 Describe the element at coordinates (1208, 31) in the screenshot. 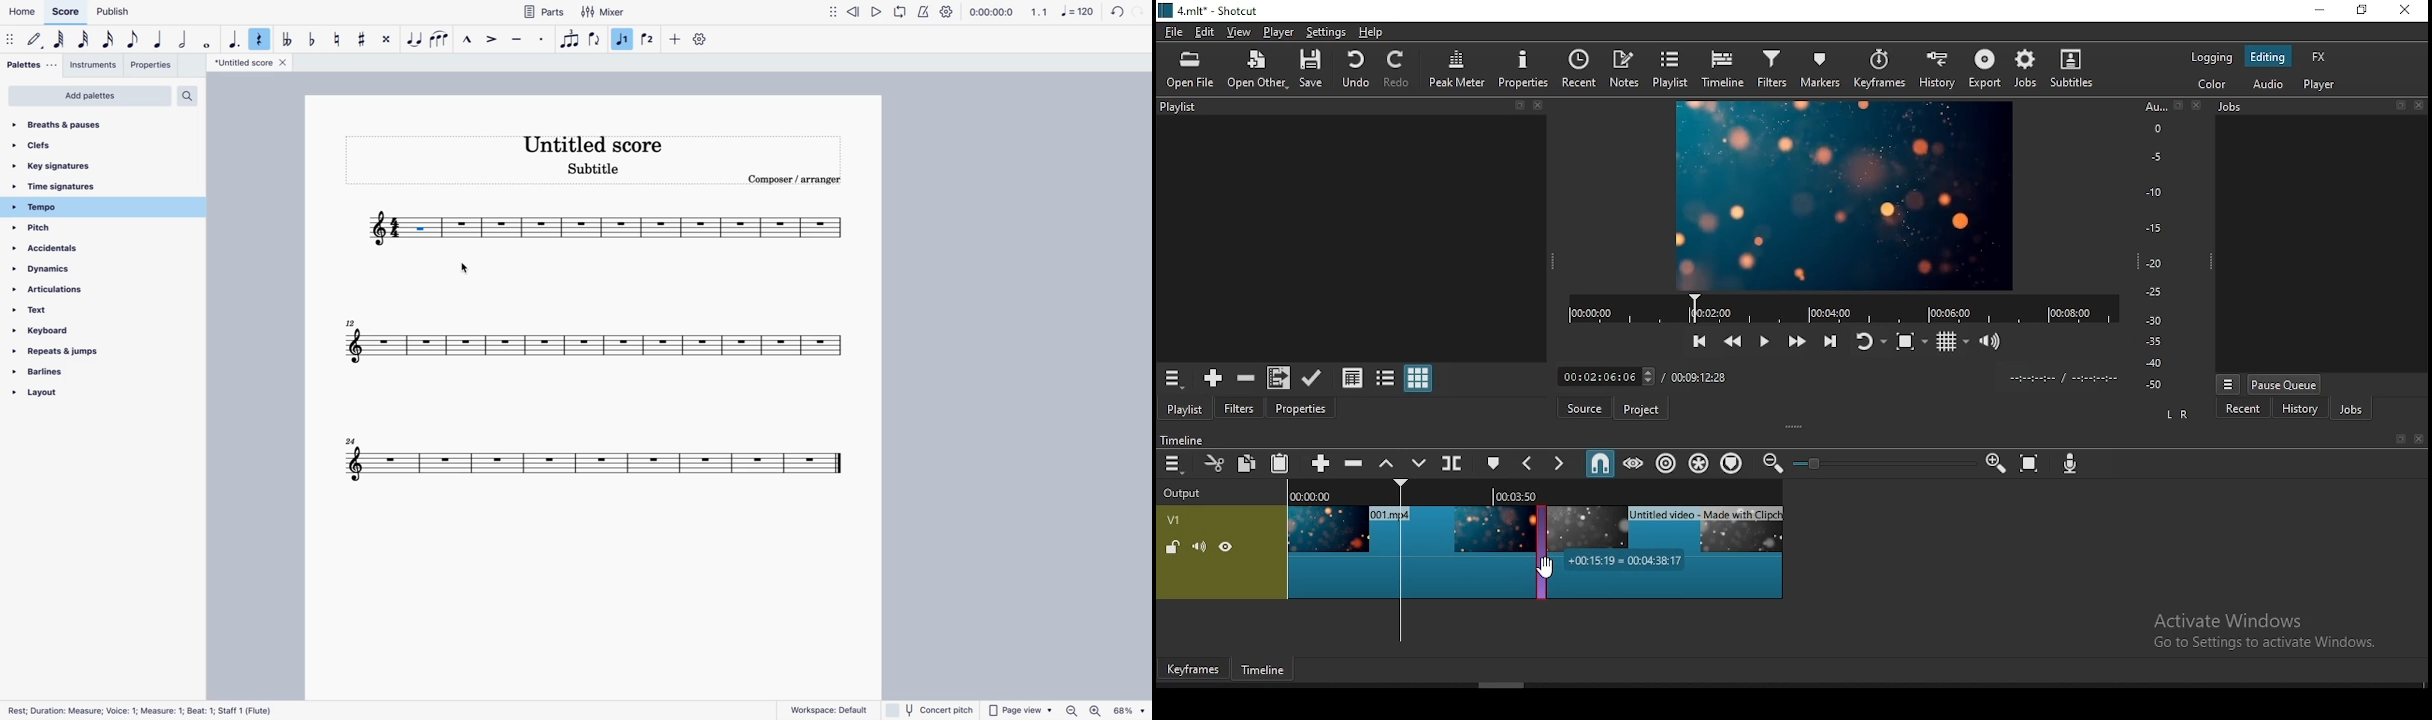

I see `edit` at that location.